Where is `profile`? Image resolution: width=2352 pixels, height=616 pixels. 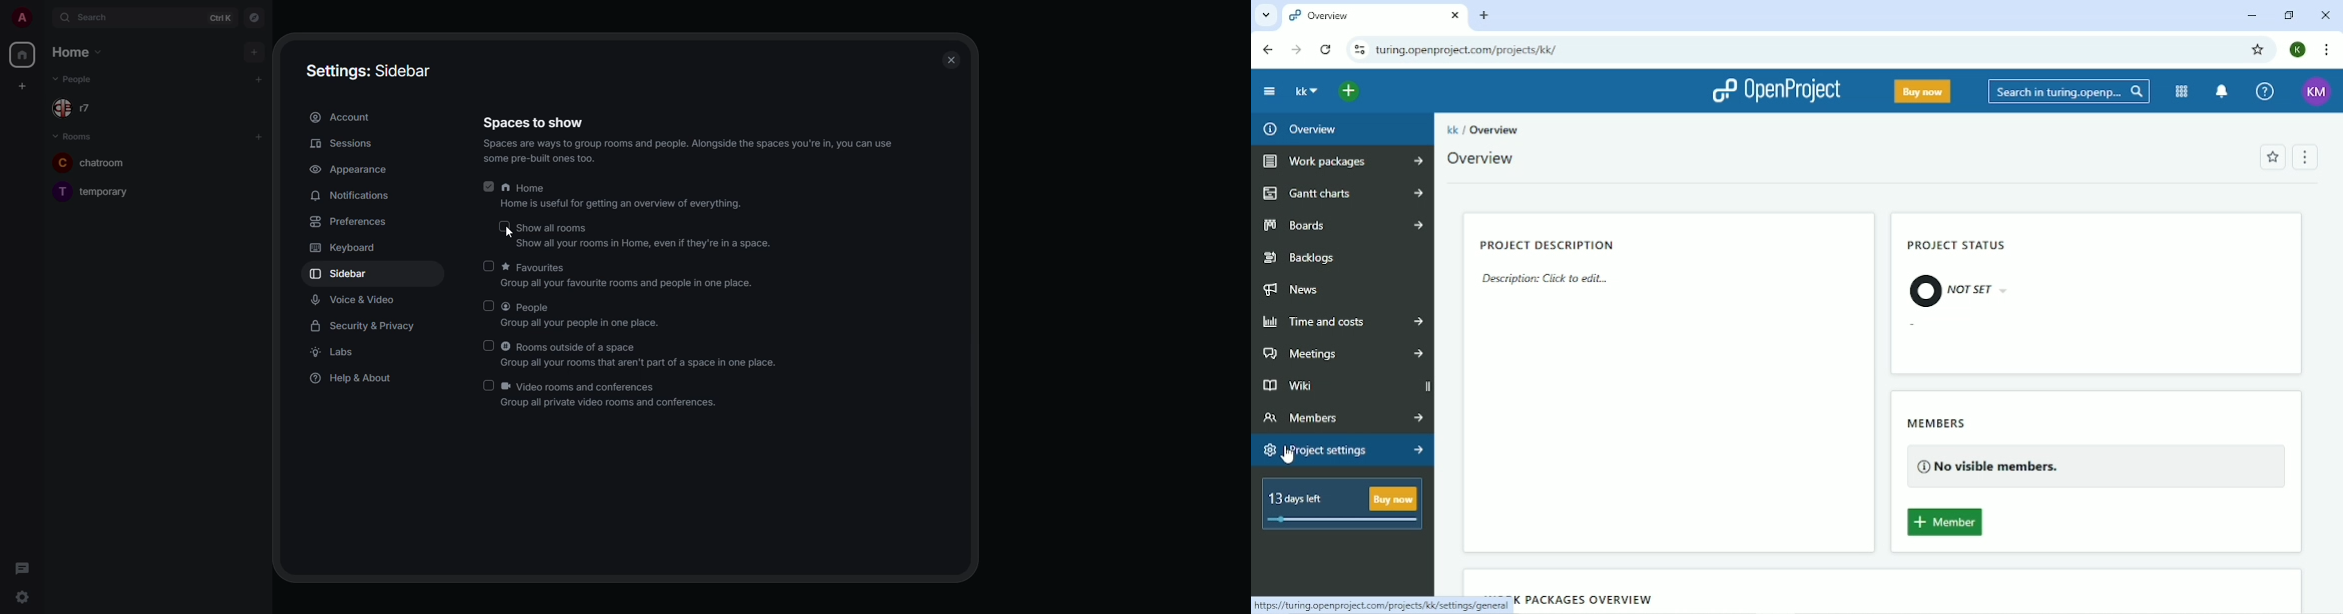
profile is located at coordinates (20, 17).